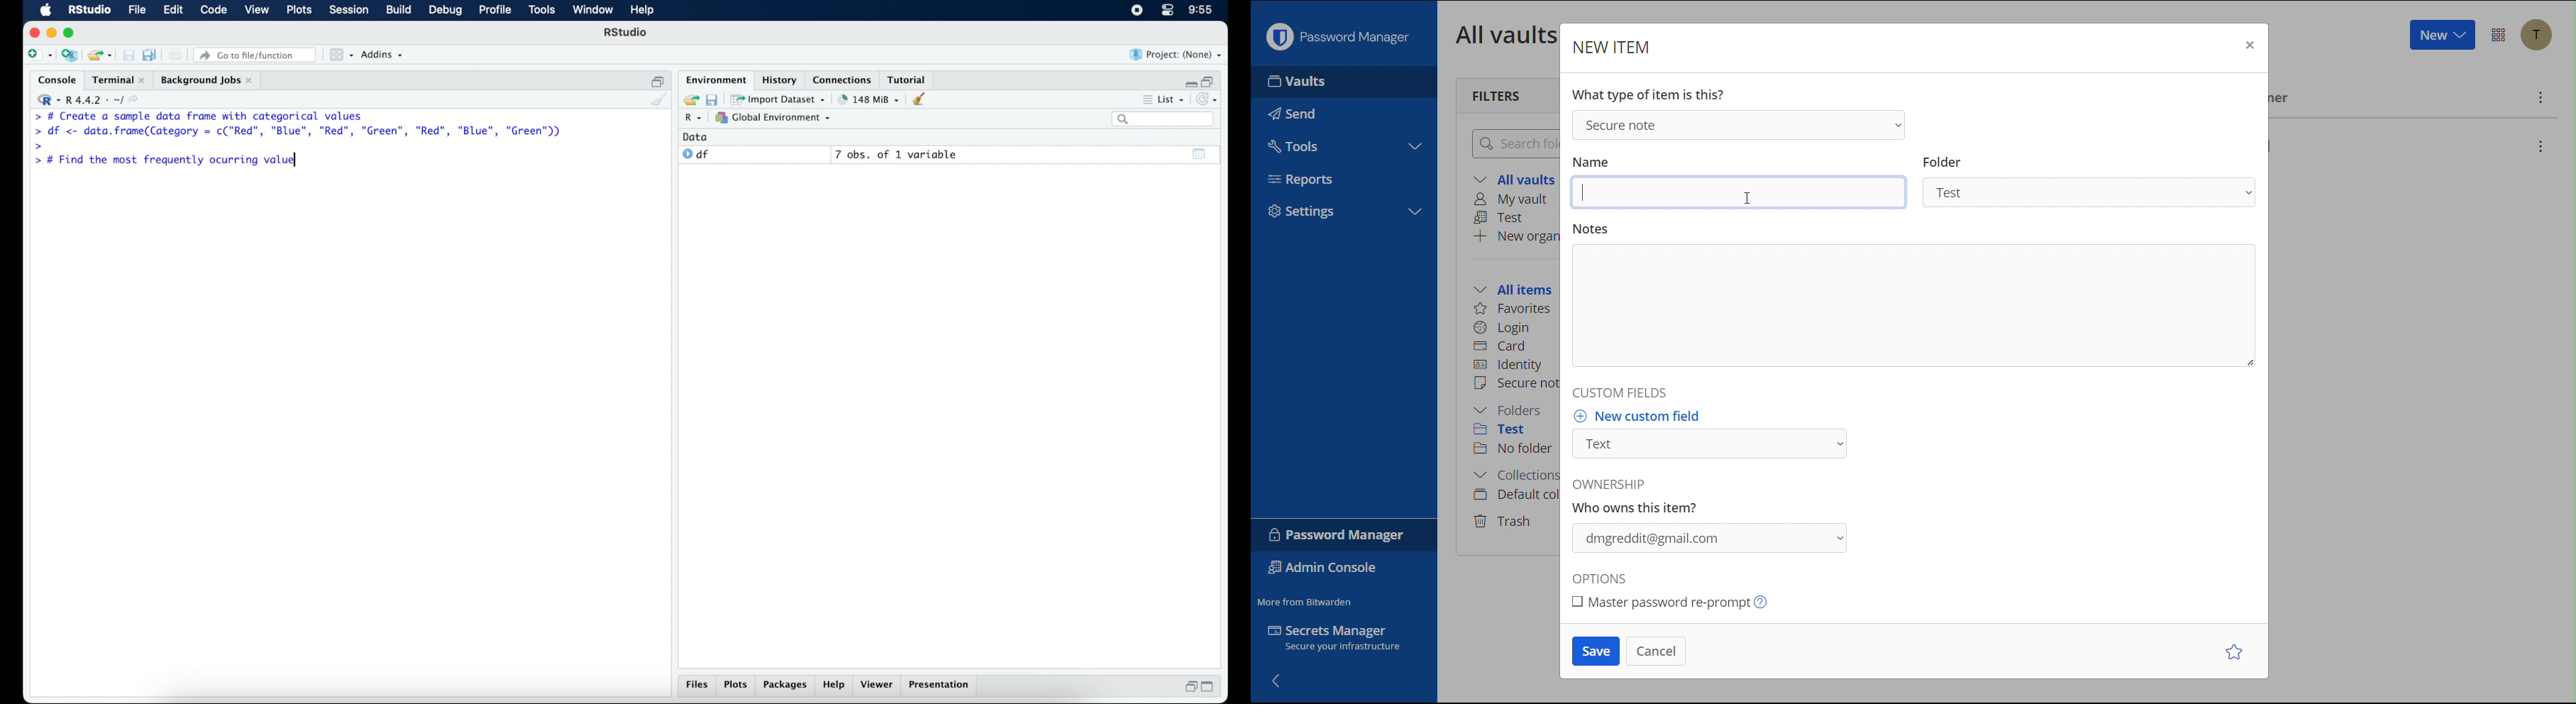  Describe the element at coordinates (627, 33) in the screenshot. I see `R Studio` at that location.